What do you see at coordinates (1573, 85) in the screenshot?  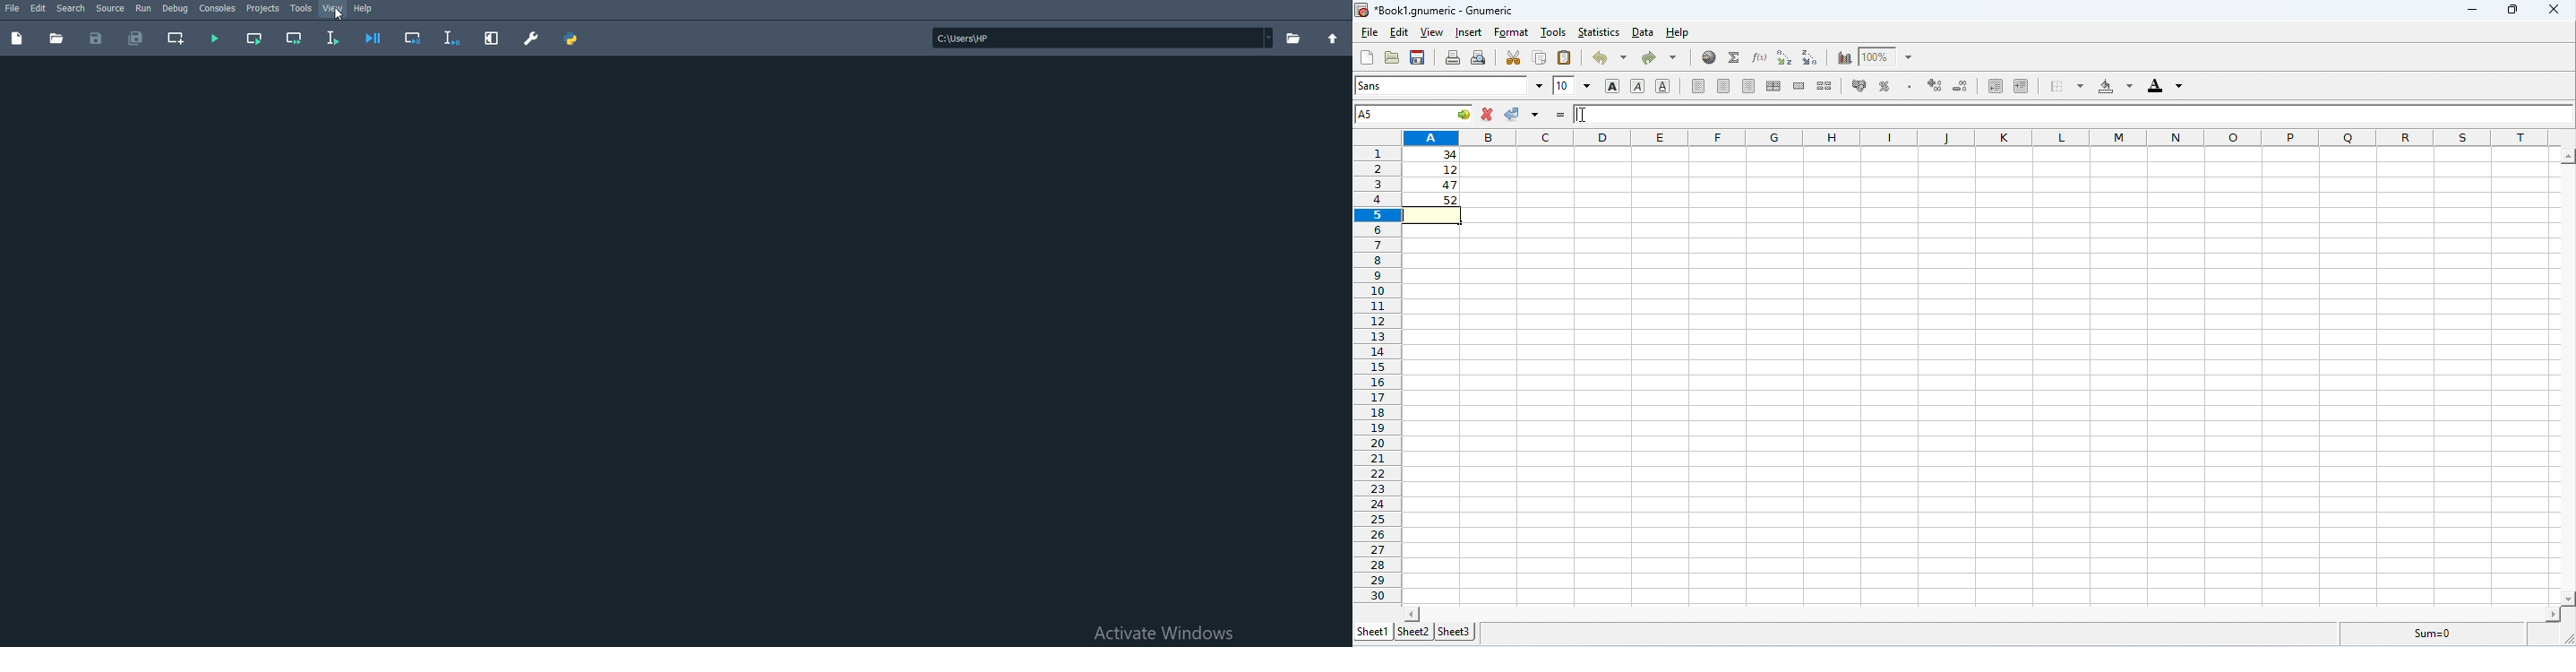 I see `font size` at bounding box center [1573, 85].